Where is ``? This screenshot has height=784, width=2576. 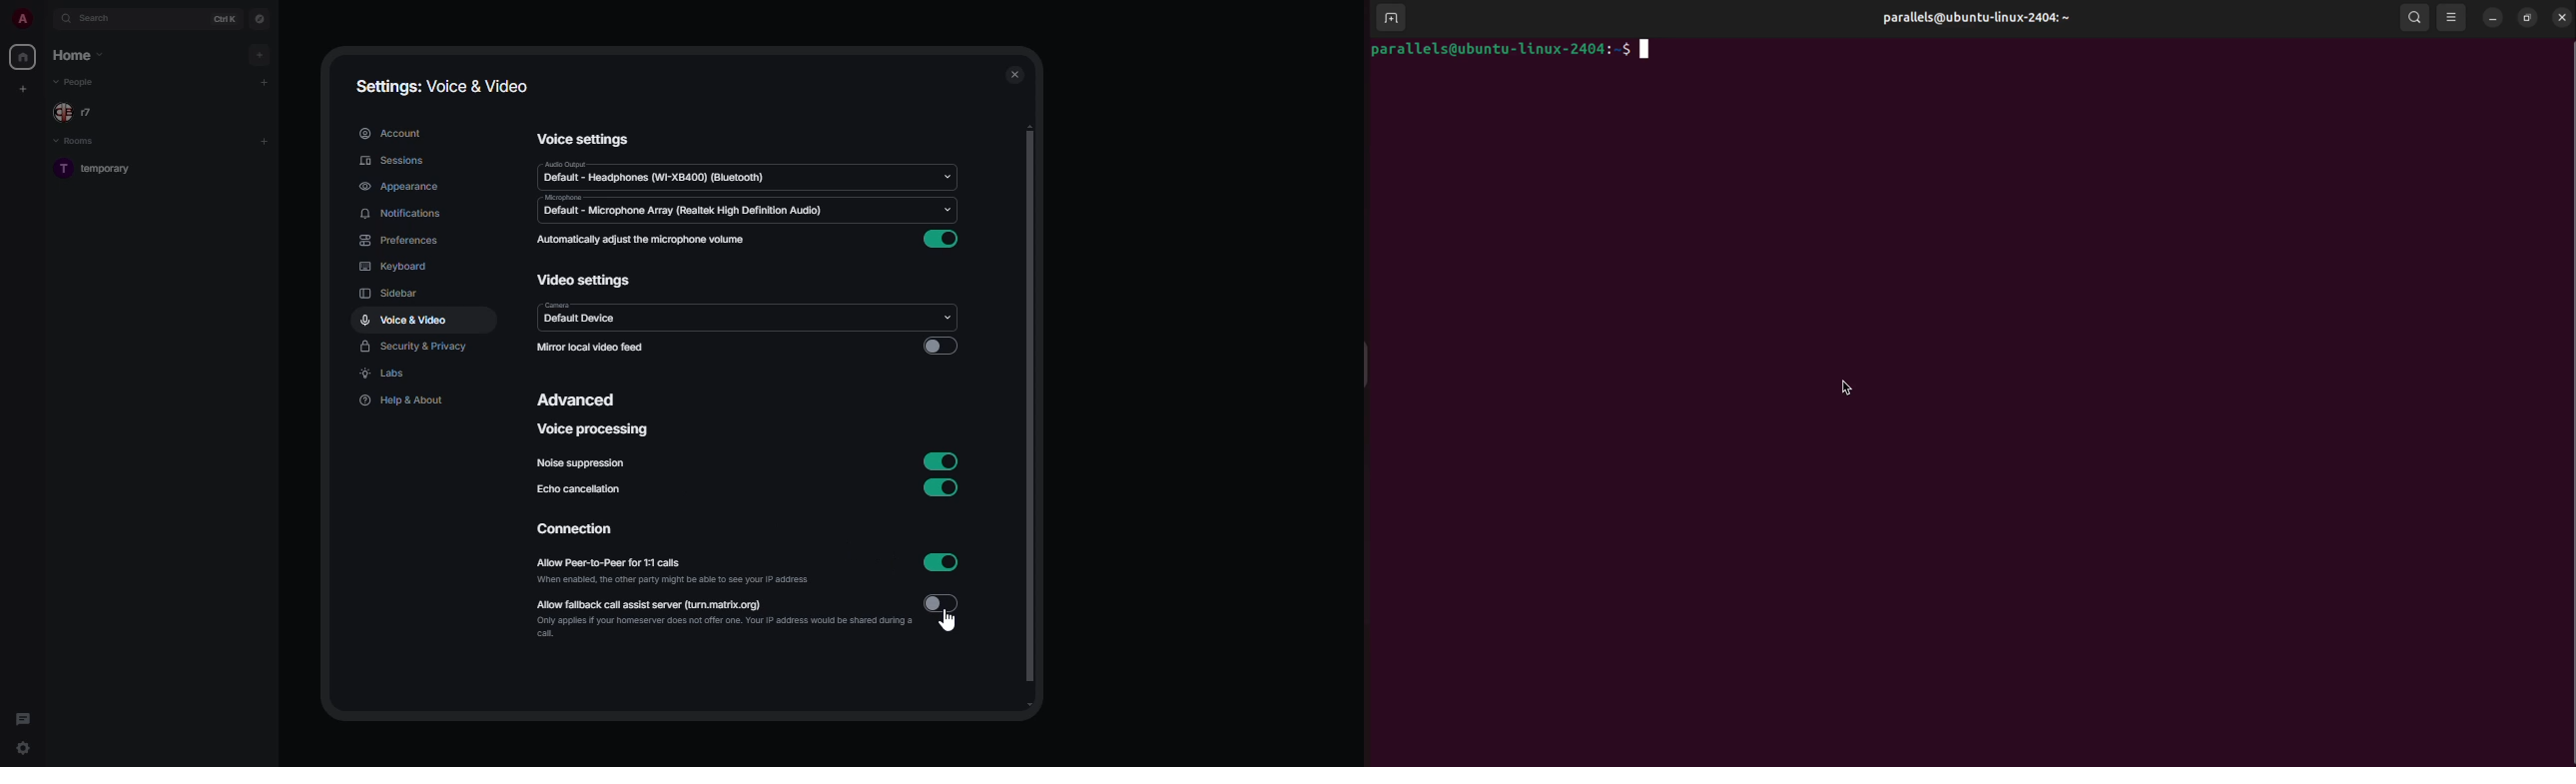
 is located at coordinates (947, 212).